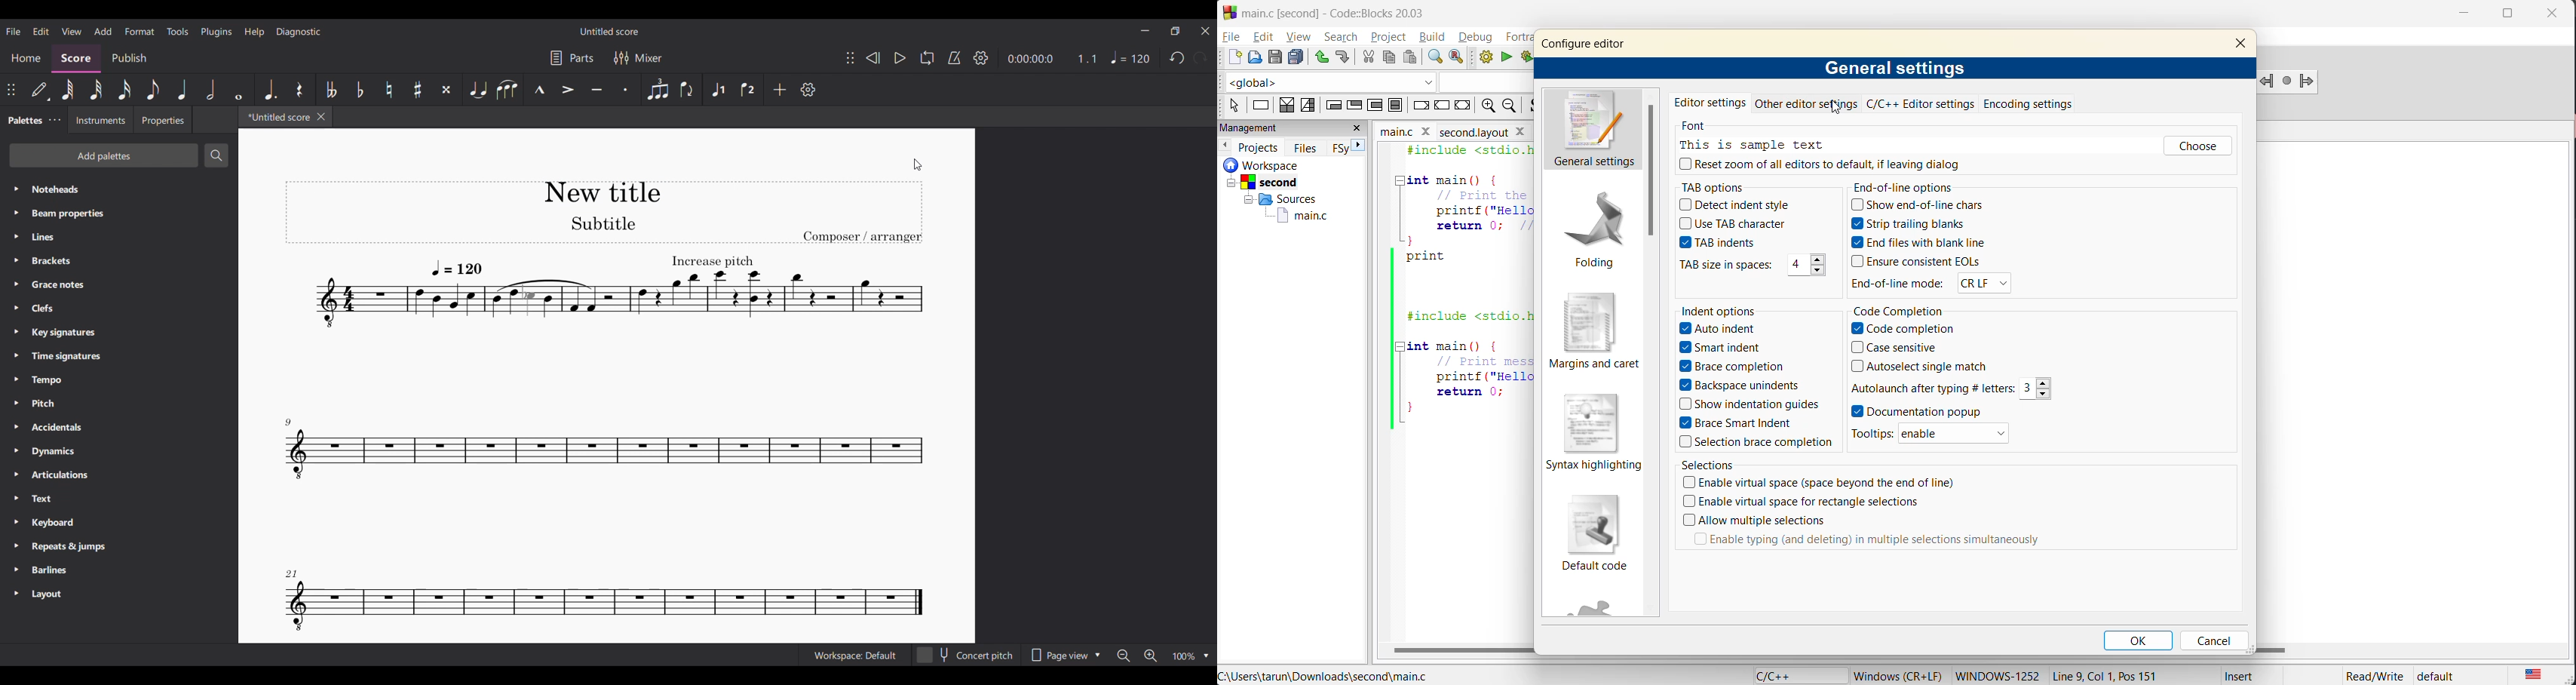 Image resolution: width=2576 pixels, height=700 pixels. Describe the element at coordinates (2139, 640) in the screenshot. I see `ok` at that location.